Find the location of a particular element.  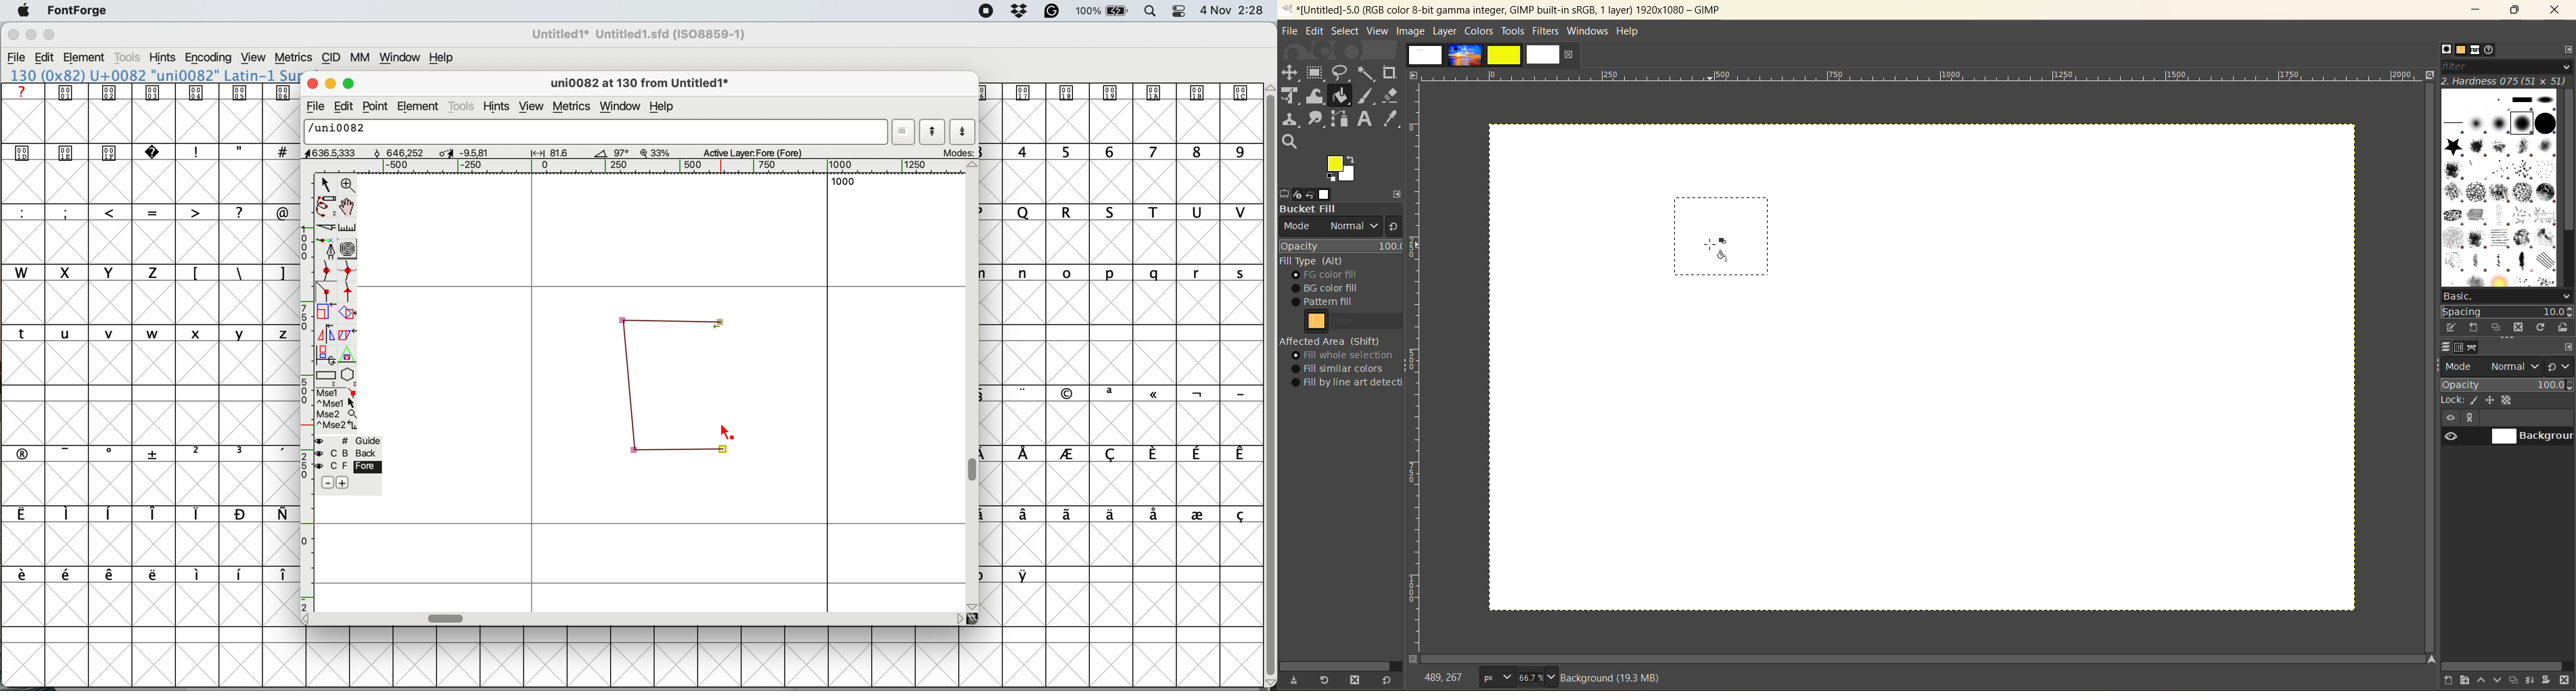

rotate the selection in 3d and project back to plane is located at coordinates (325, 354).